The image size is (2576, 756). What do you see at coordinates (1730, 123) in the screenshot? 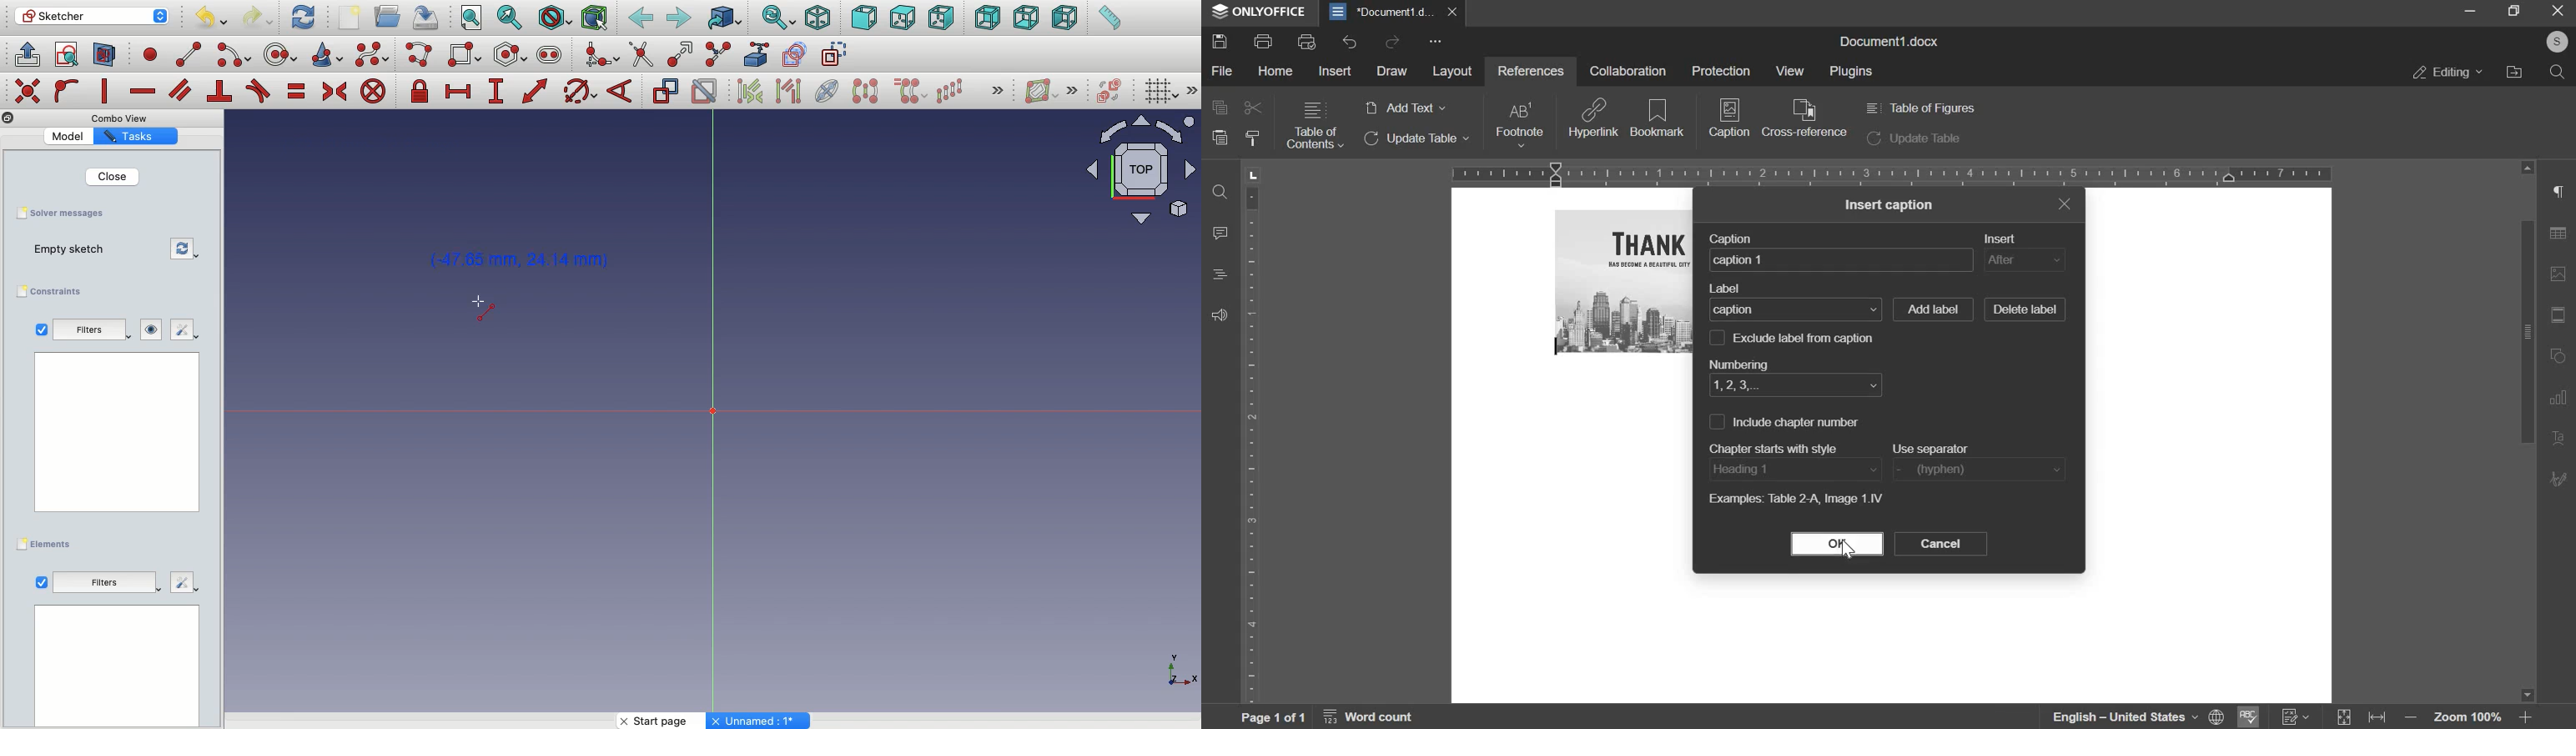
I see `caption` at bounding box center [1730, 123].